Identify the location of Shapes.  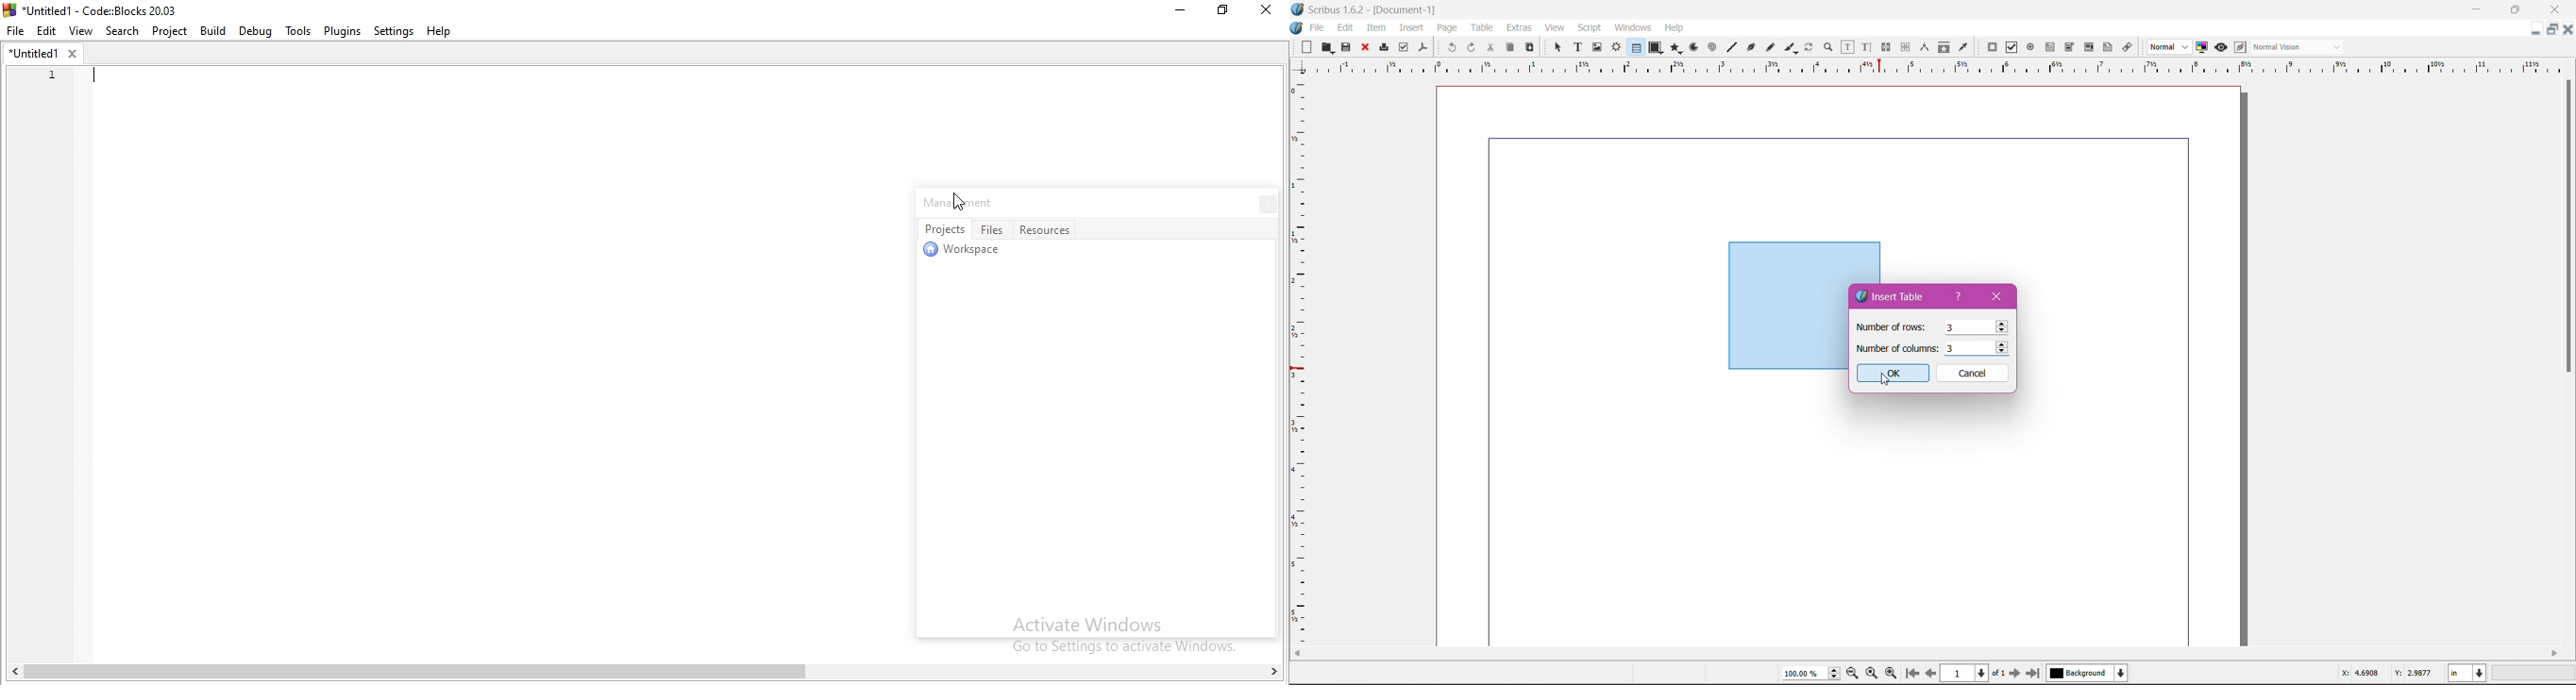
(1655, 47).